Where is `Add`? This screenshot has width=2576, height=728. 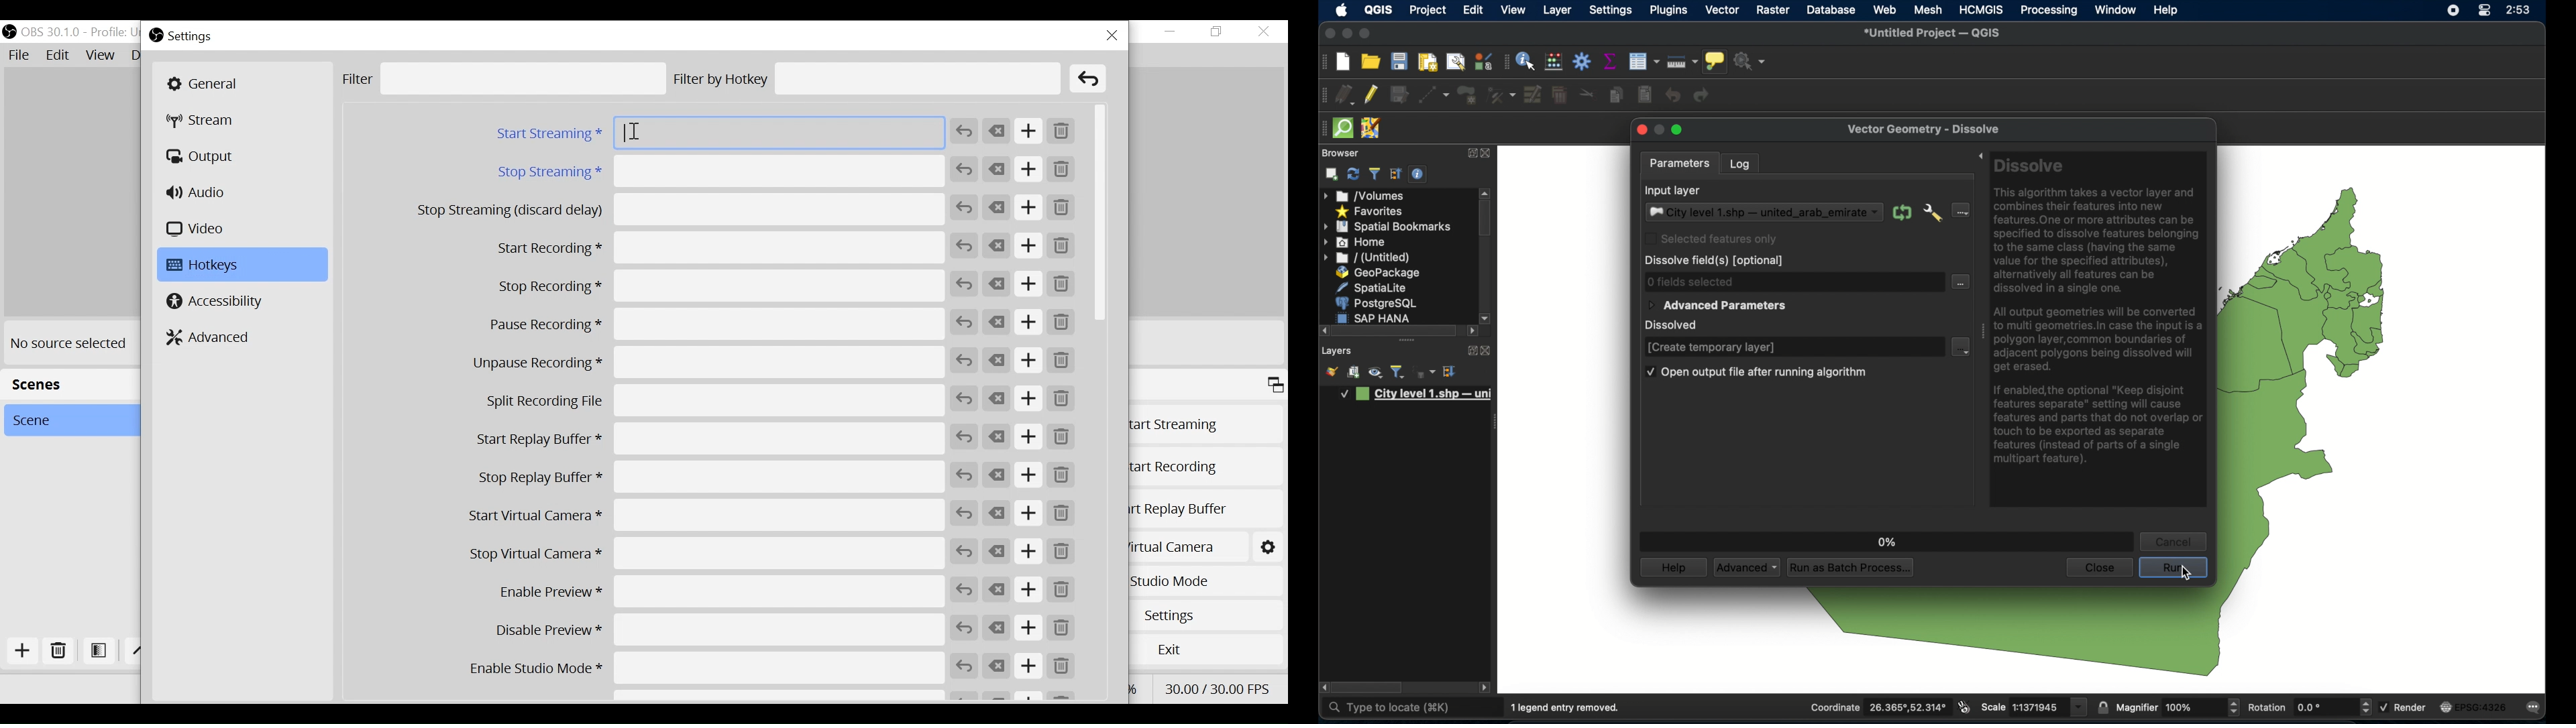 Add is located at coordinates (1029, 323).